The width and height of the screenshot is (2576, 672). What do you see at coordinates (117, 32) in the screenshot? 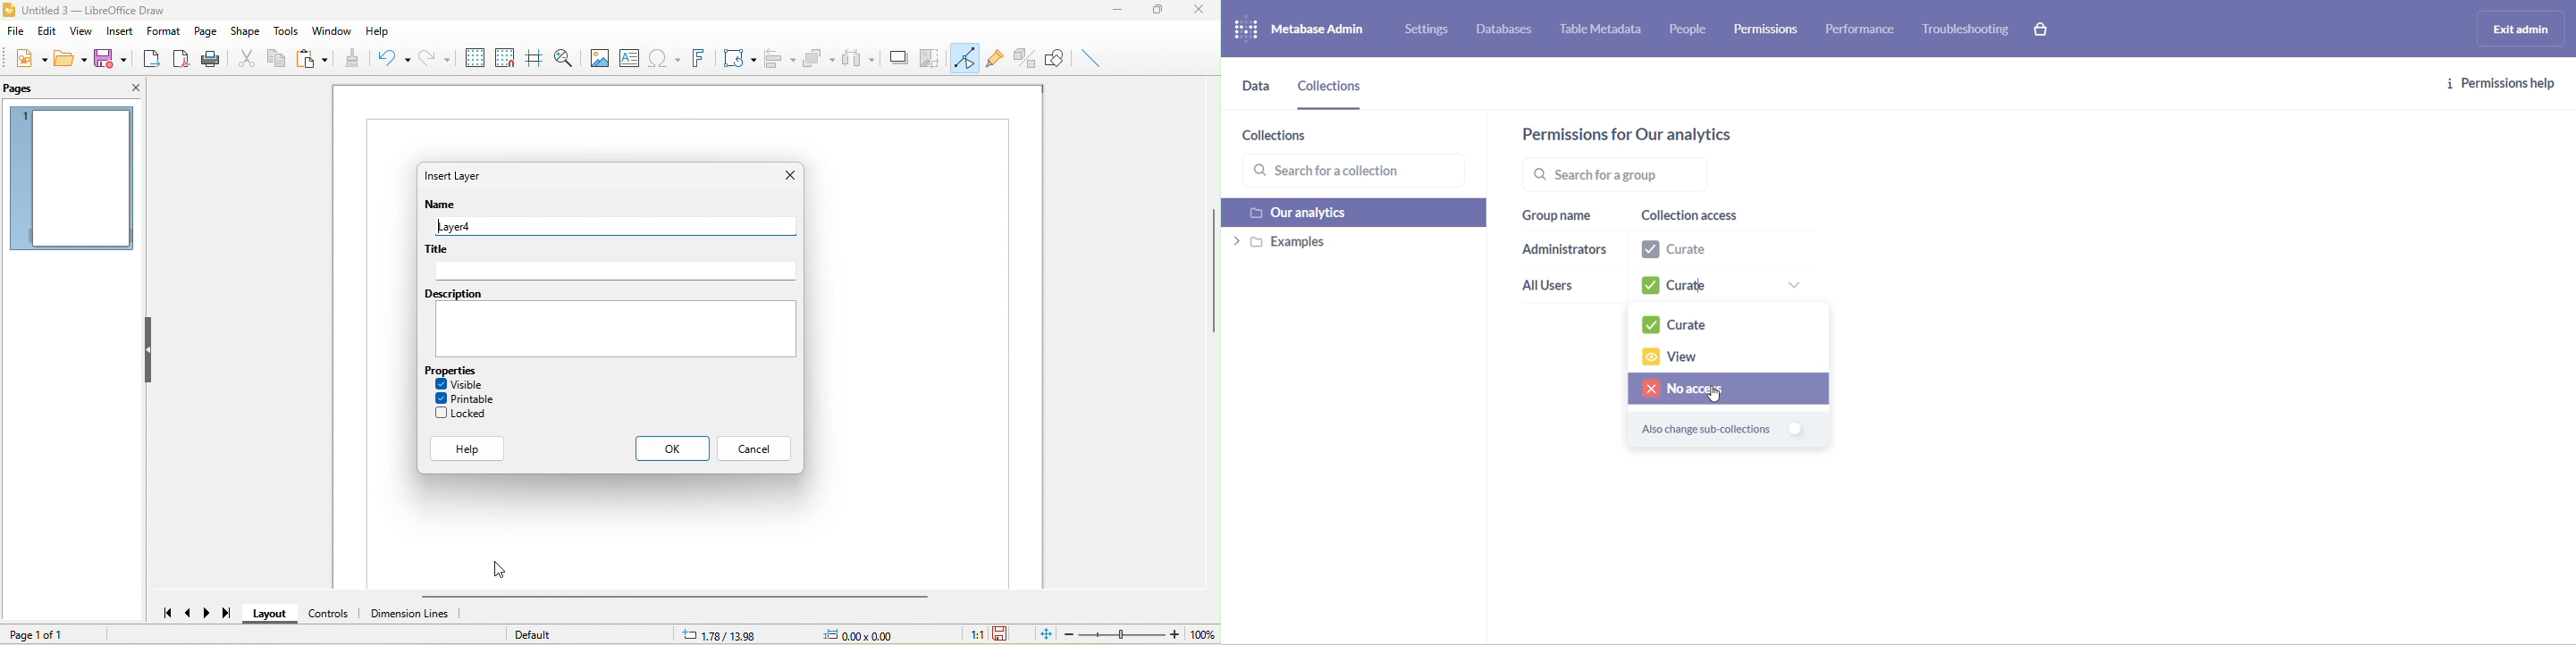
I see `insert` at bounding box center [117, 32].